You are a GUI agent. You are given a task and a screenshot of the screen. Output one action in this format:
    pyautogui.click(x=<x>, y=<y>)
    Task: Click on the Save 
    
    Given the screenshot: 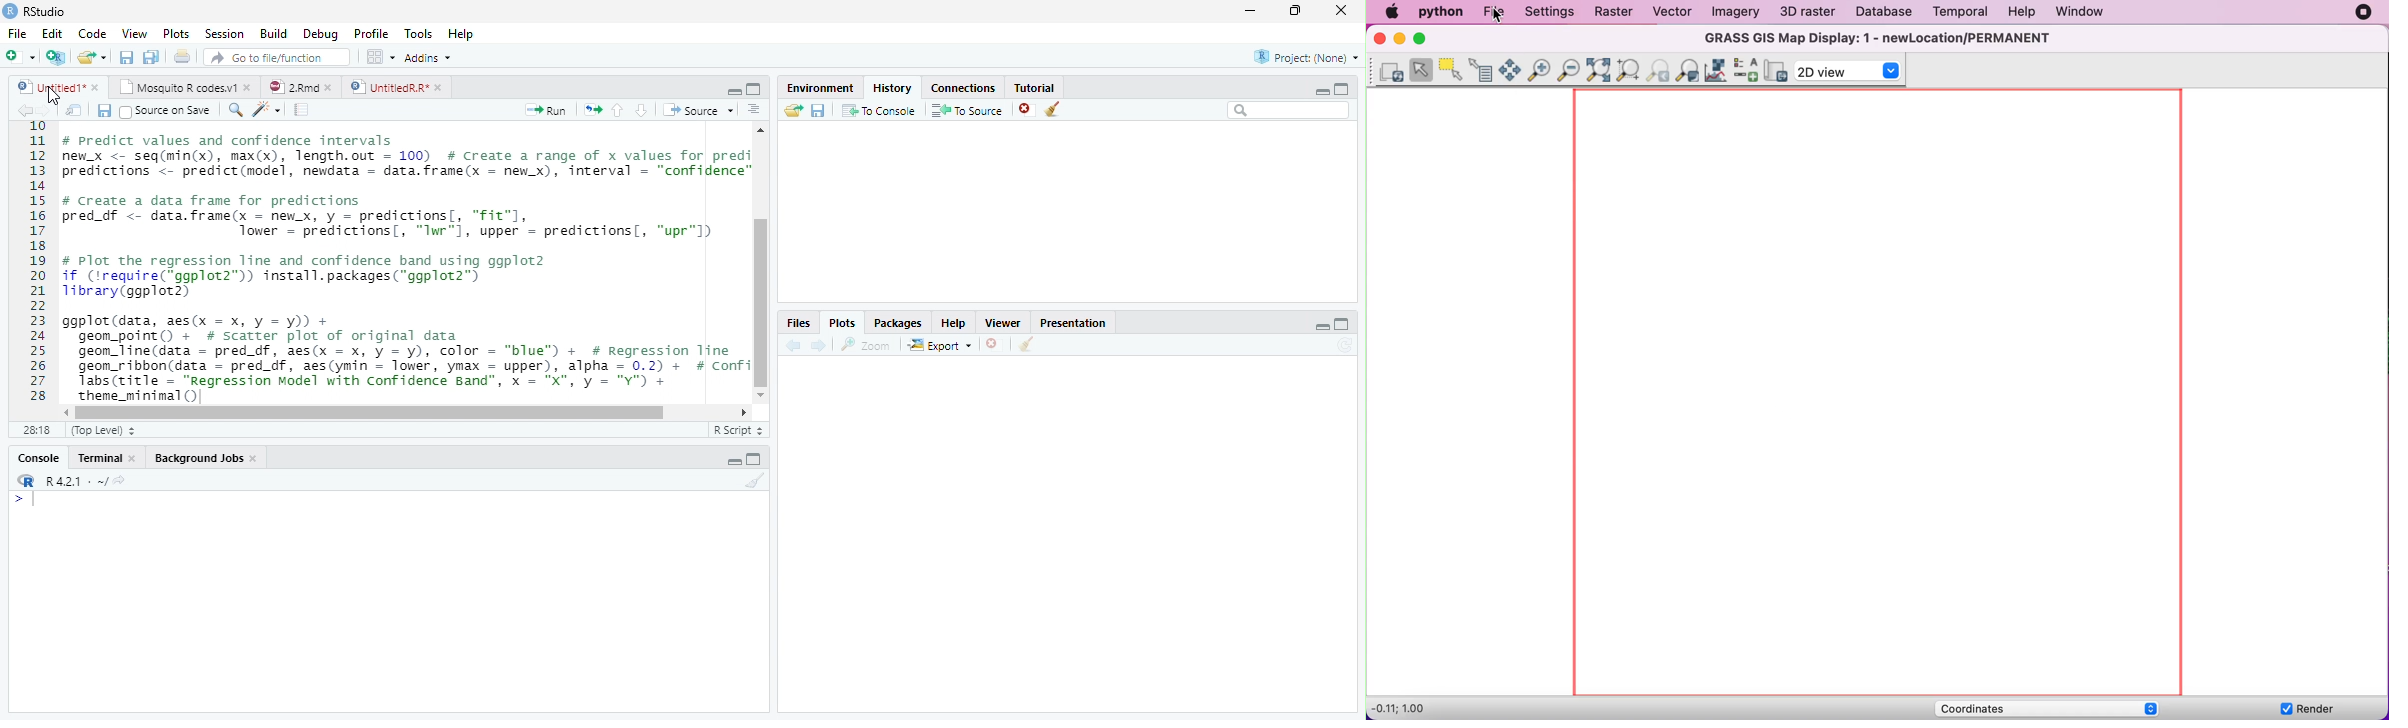 What is the action you would take?
    pyautogui.click(x=106, y=111)
    